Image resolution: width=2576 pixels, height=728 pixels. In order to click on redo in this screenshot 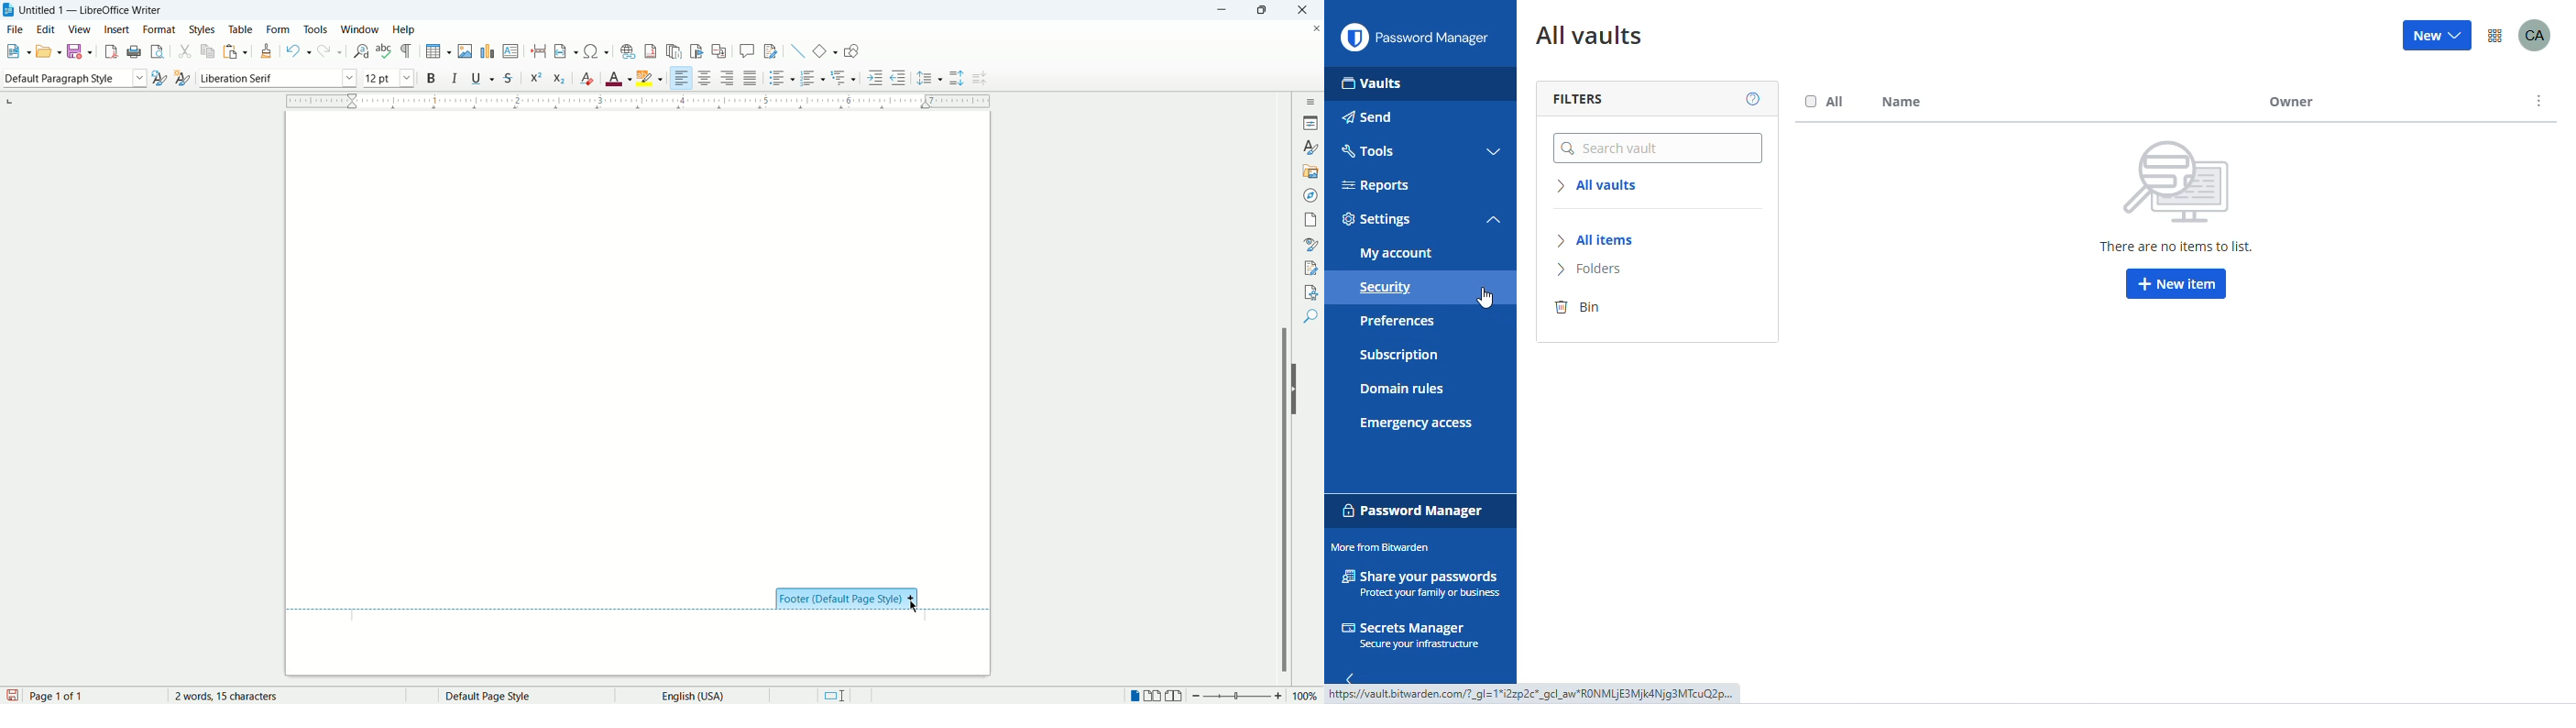, I will do `click(328, 52)`.